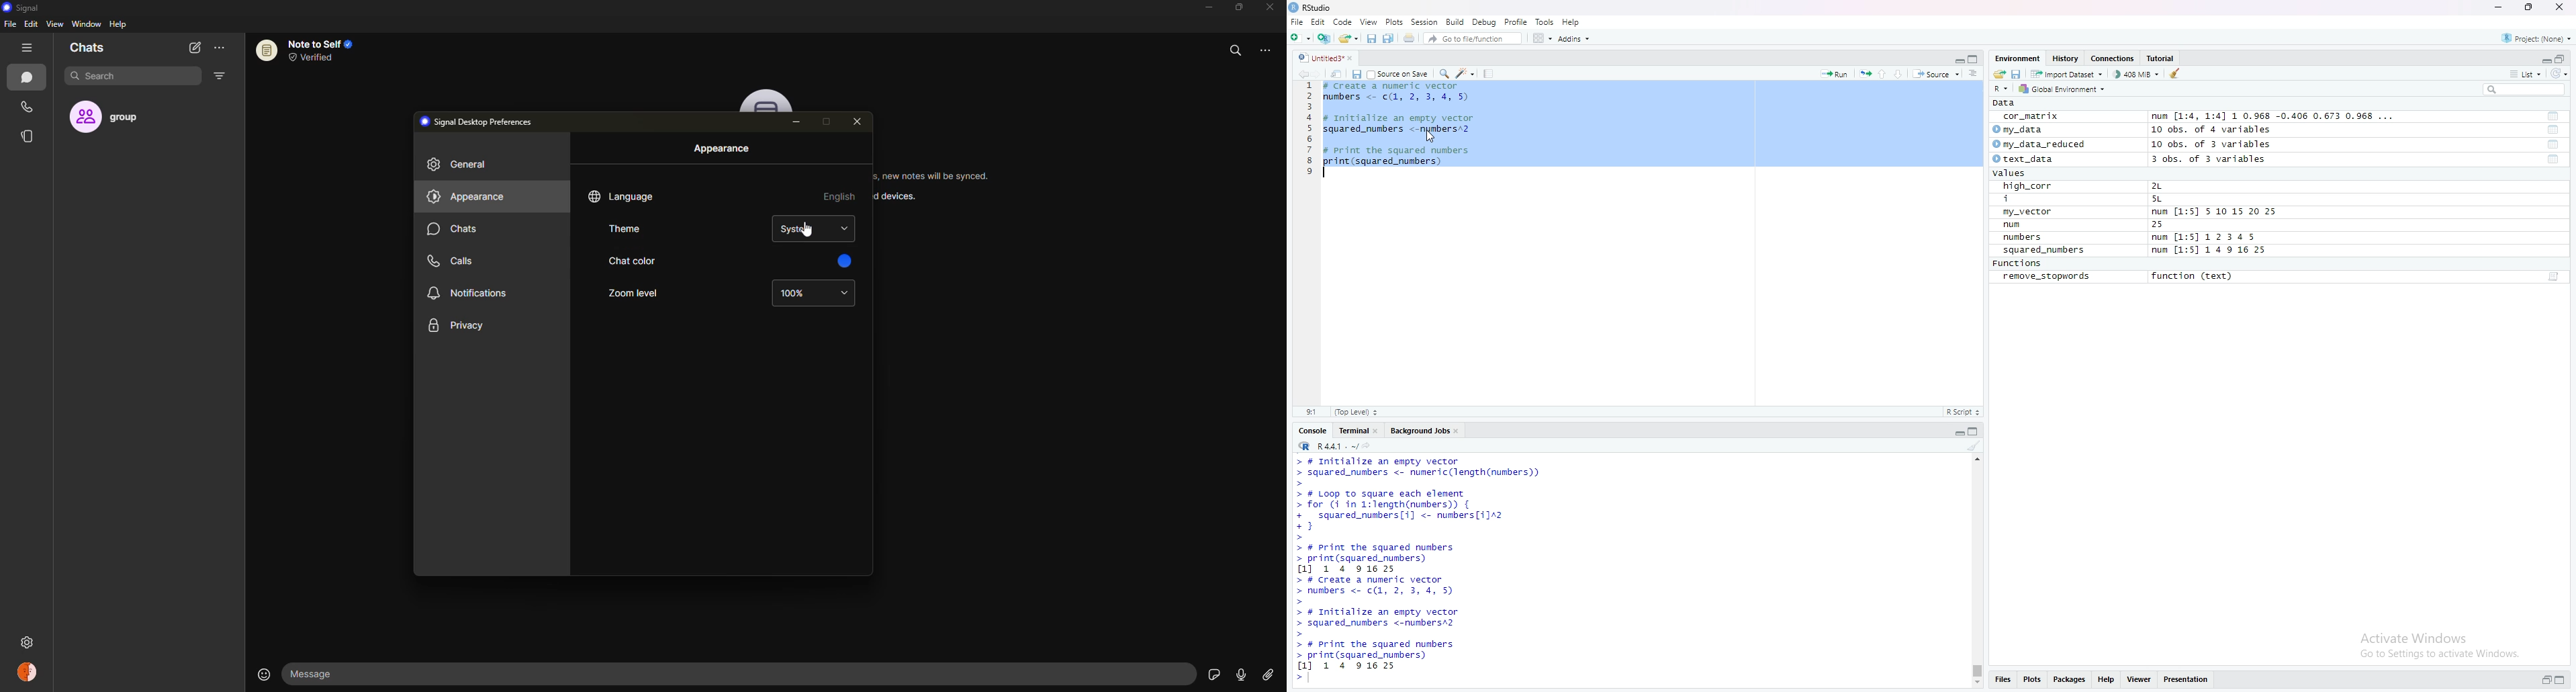 The width and height of the screenshot is (2576, 700). What do you see at coordinates (2003, 88) in the screenshot?
I see `R` at bounding box center [2003, 88].